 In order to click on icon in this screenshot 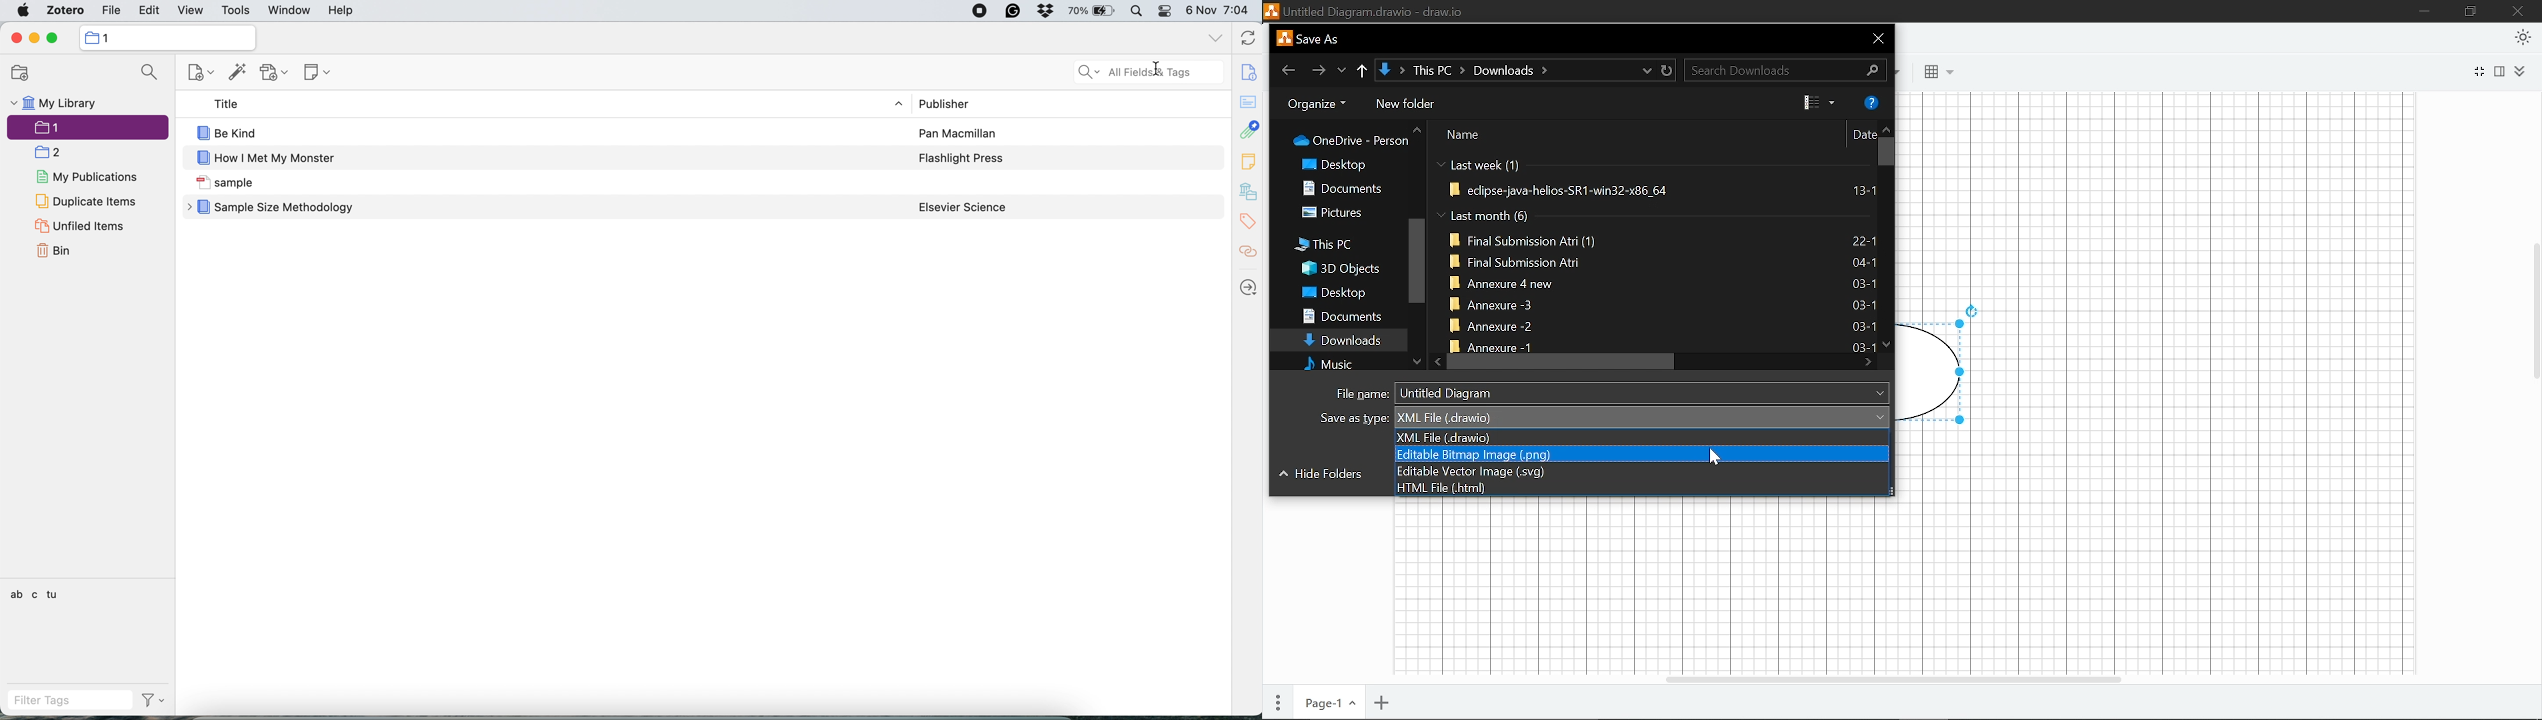, I will do `click(202, 183)`.